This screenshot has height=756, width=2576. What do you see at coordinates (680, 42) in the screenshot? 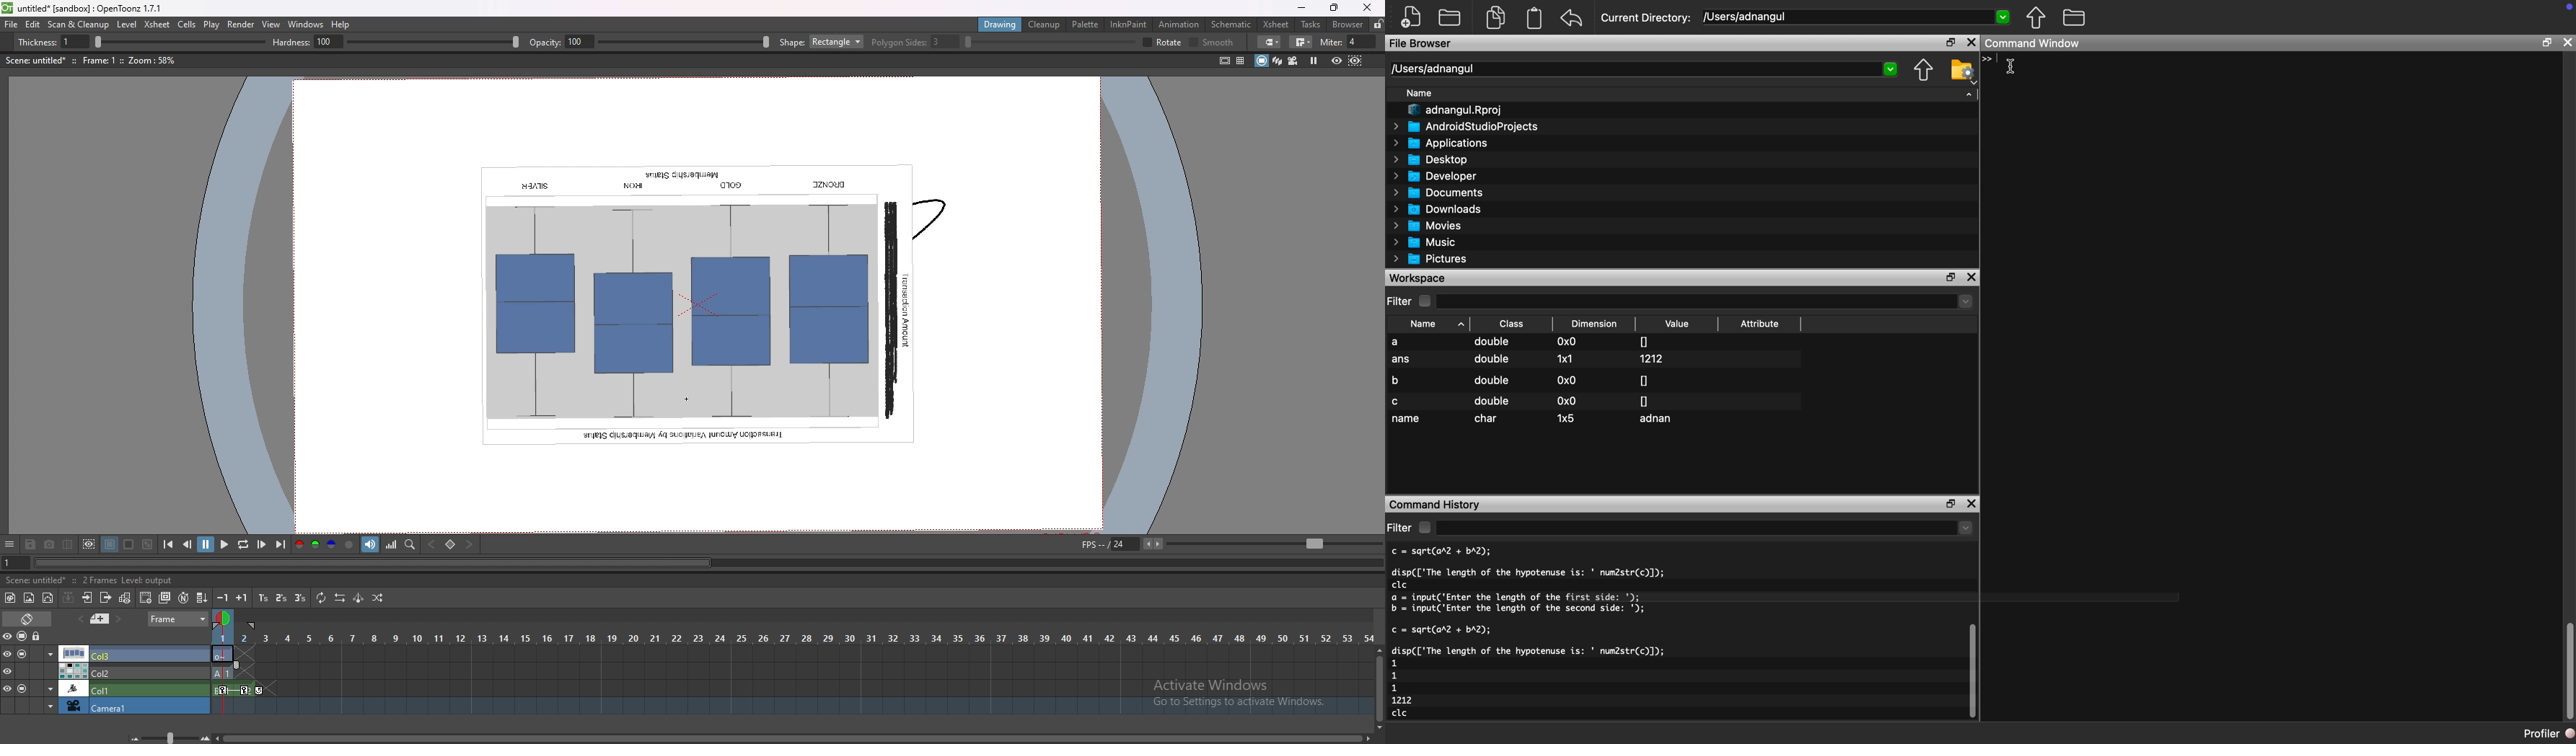
I see `ploygon slides` at bounding box center [680, 42].